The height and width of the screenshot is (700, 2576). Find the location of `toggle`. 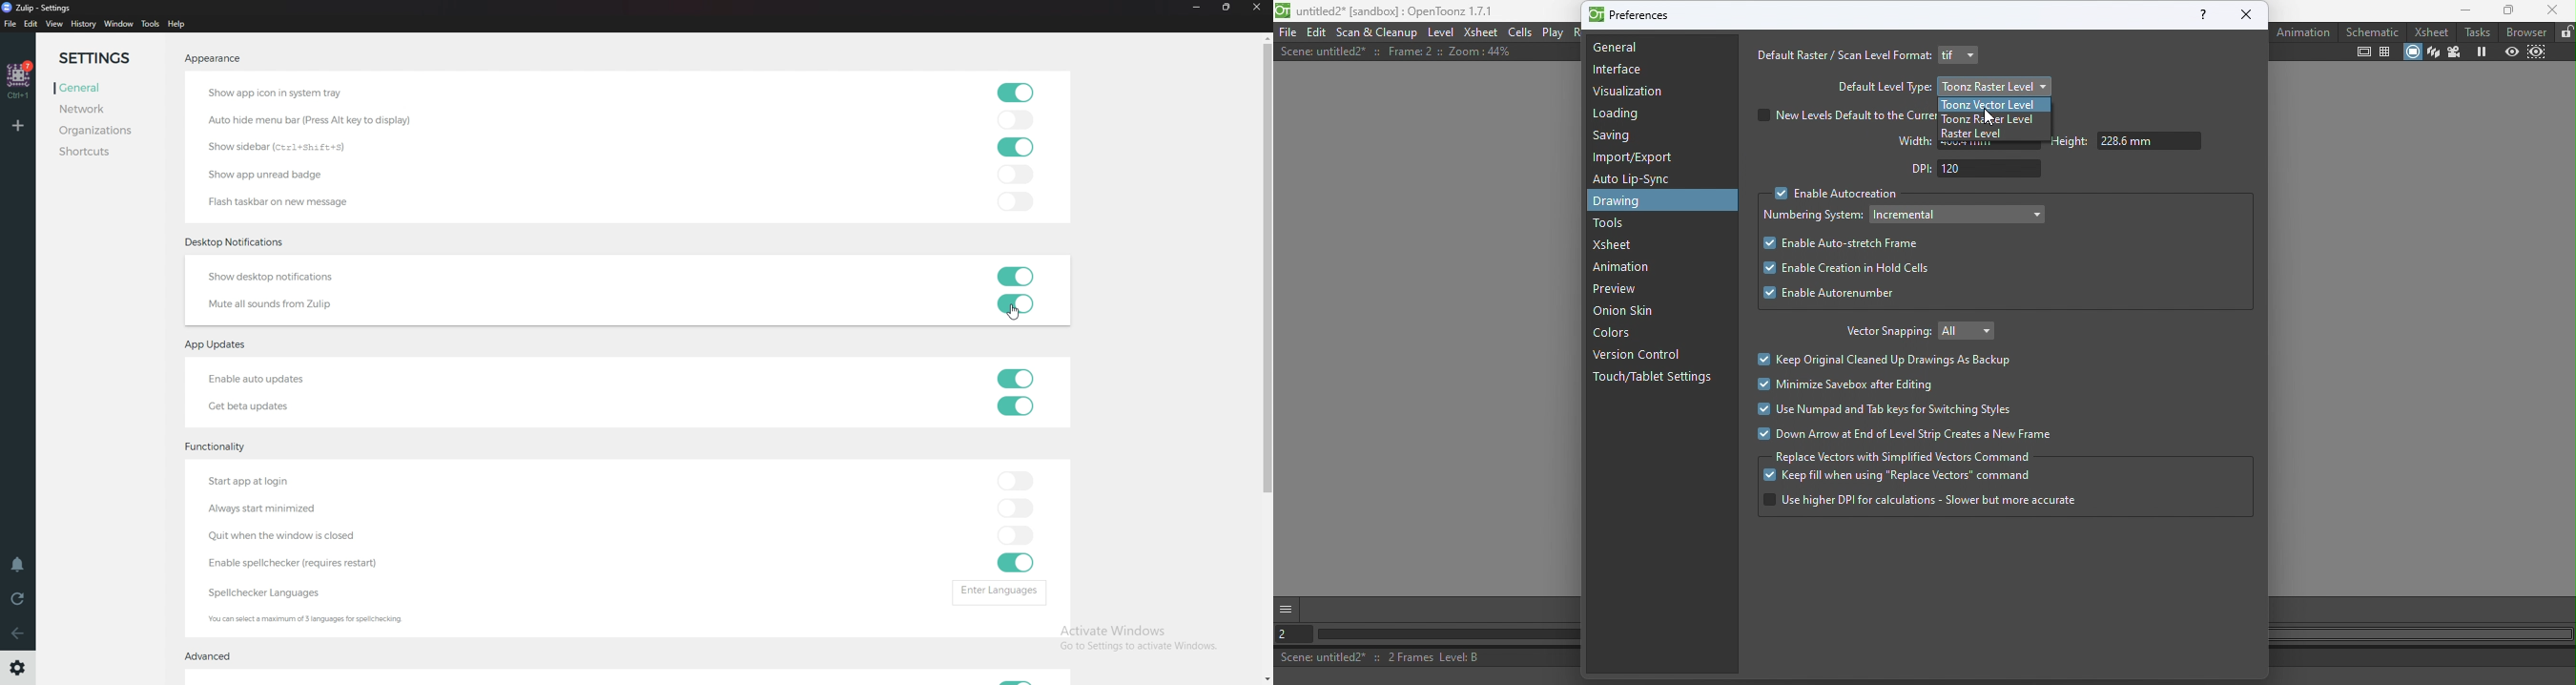

toggle is located at coordinates (1018, 510).